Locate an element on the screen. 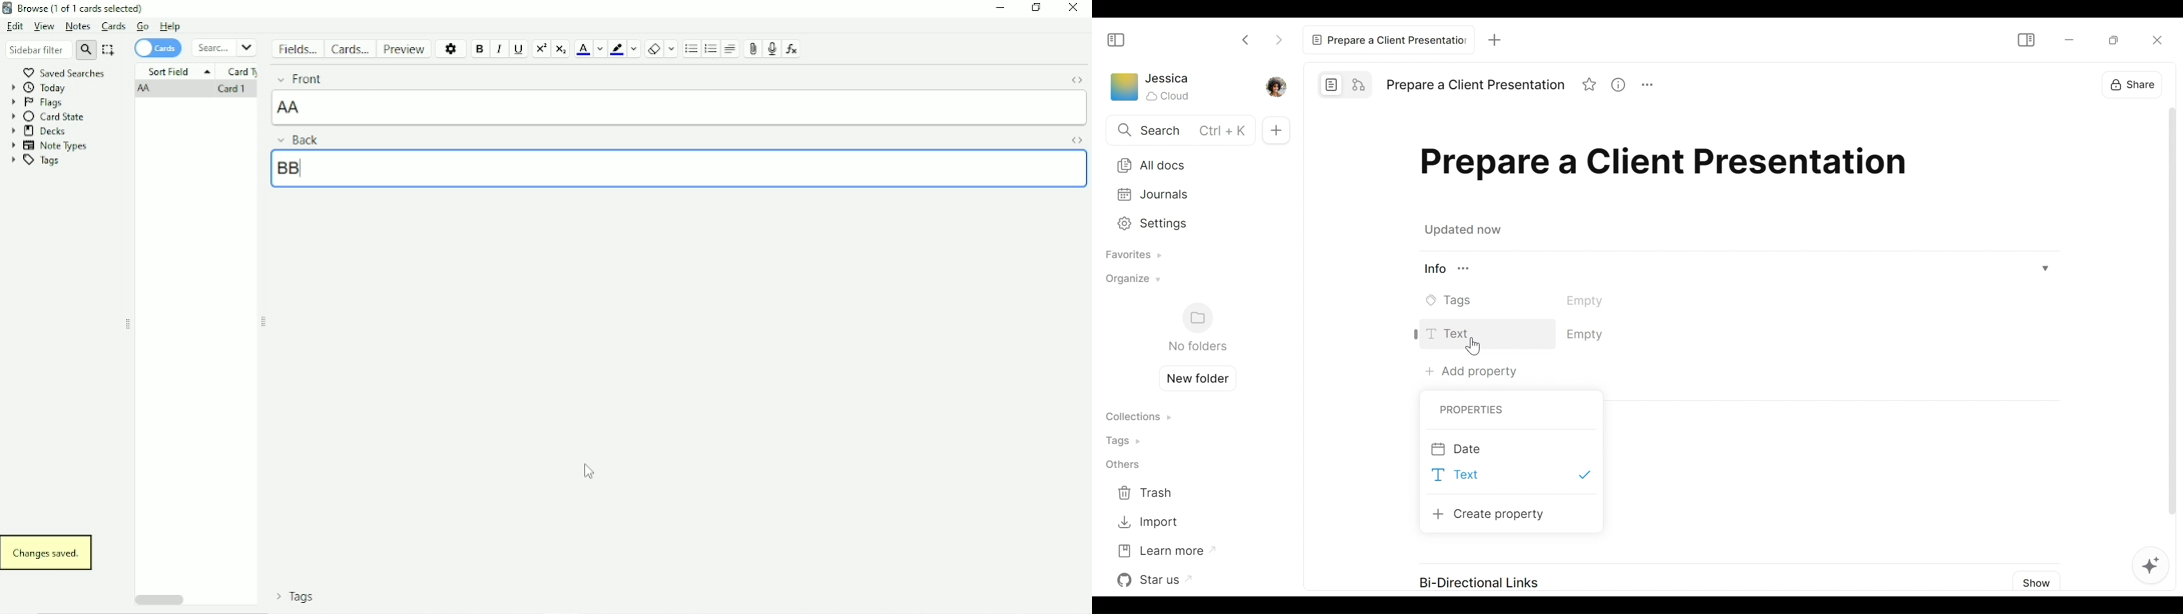  Browse (1 of 1 cards selected) is located at coordinates (75, 8).